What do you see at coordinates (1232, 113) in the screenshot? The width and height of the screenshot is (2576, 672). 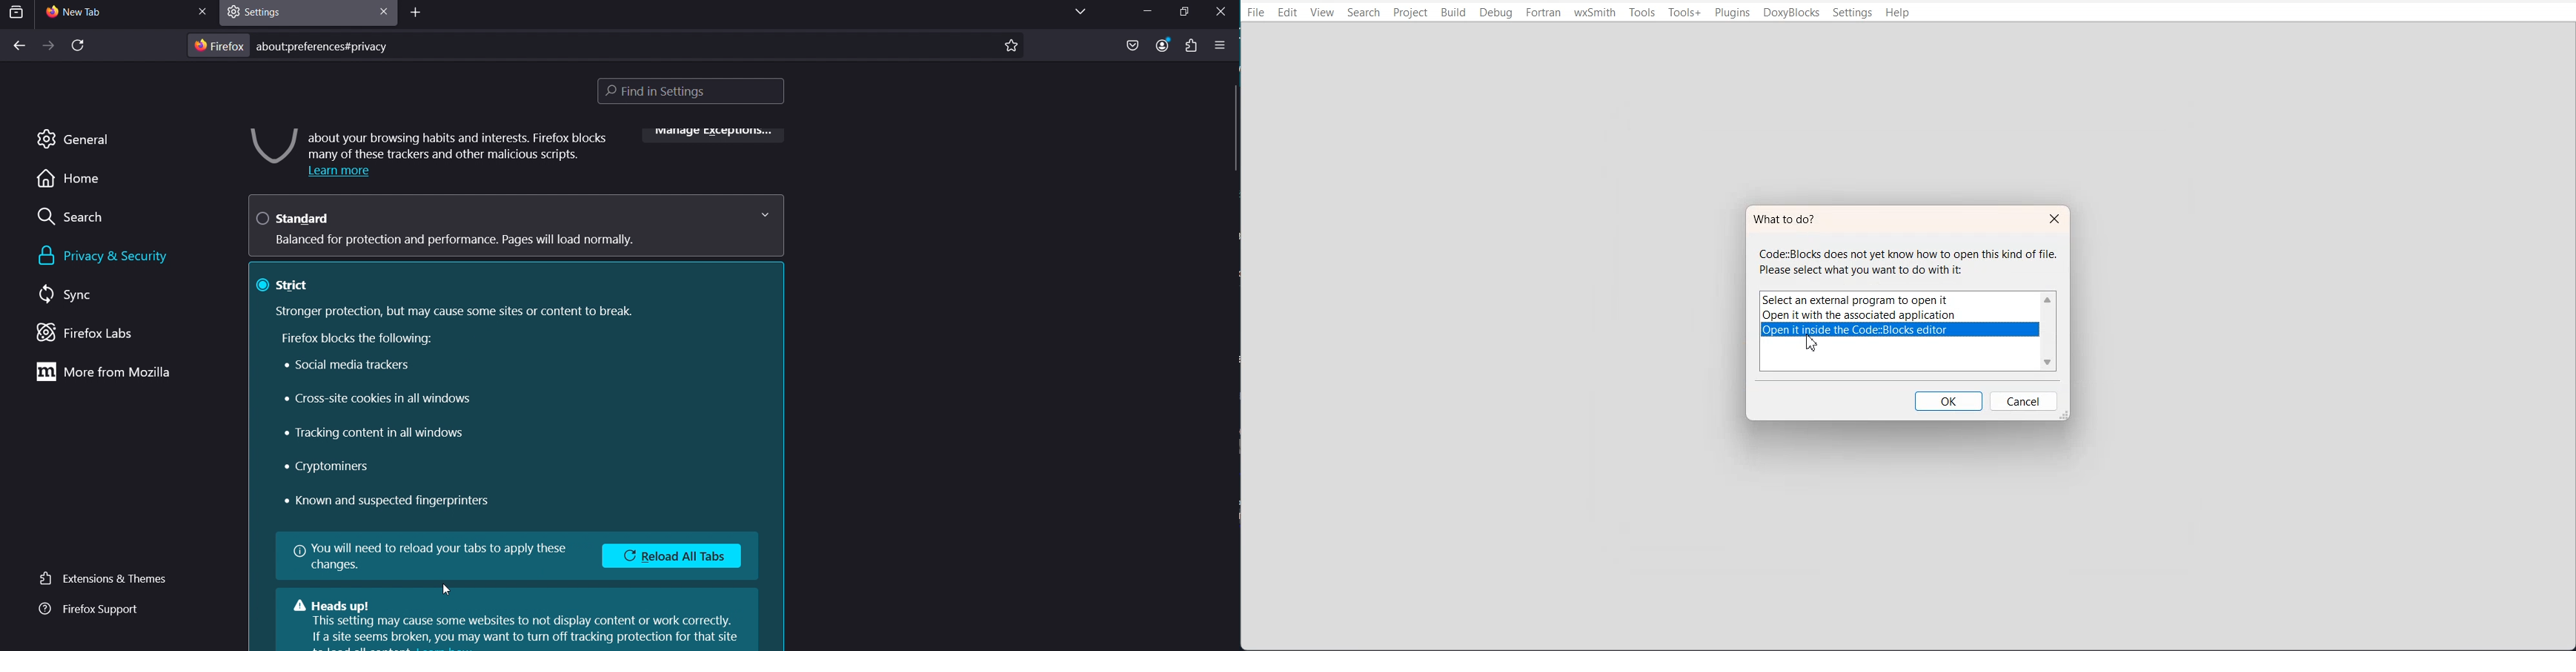 I see `scrollbar` at bounding box center [1232, 113].